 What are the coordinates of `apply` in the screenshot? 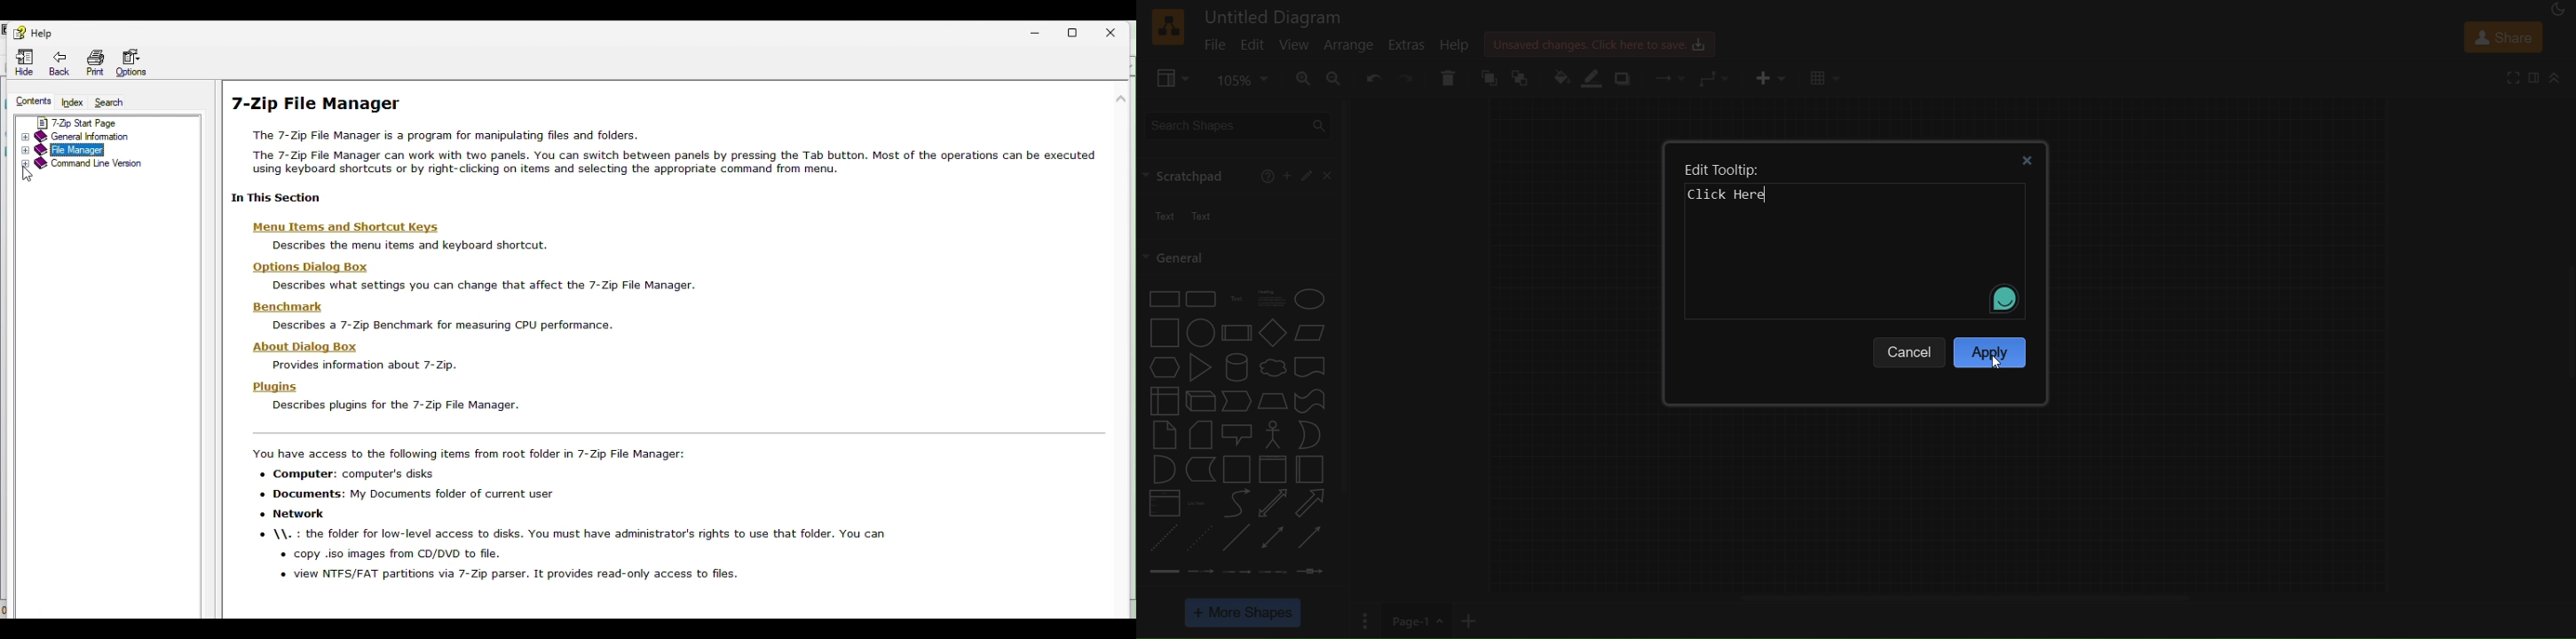 It's located at (1989, 351).